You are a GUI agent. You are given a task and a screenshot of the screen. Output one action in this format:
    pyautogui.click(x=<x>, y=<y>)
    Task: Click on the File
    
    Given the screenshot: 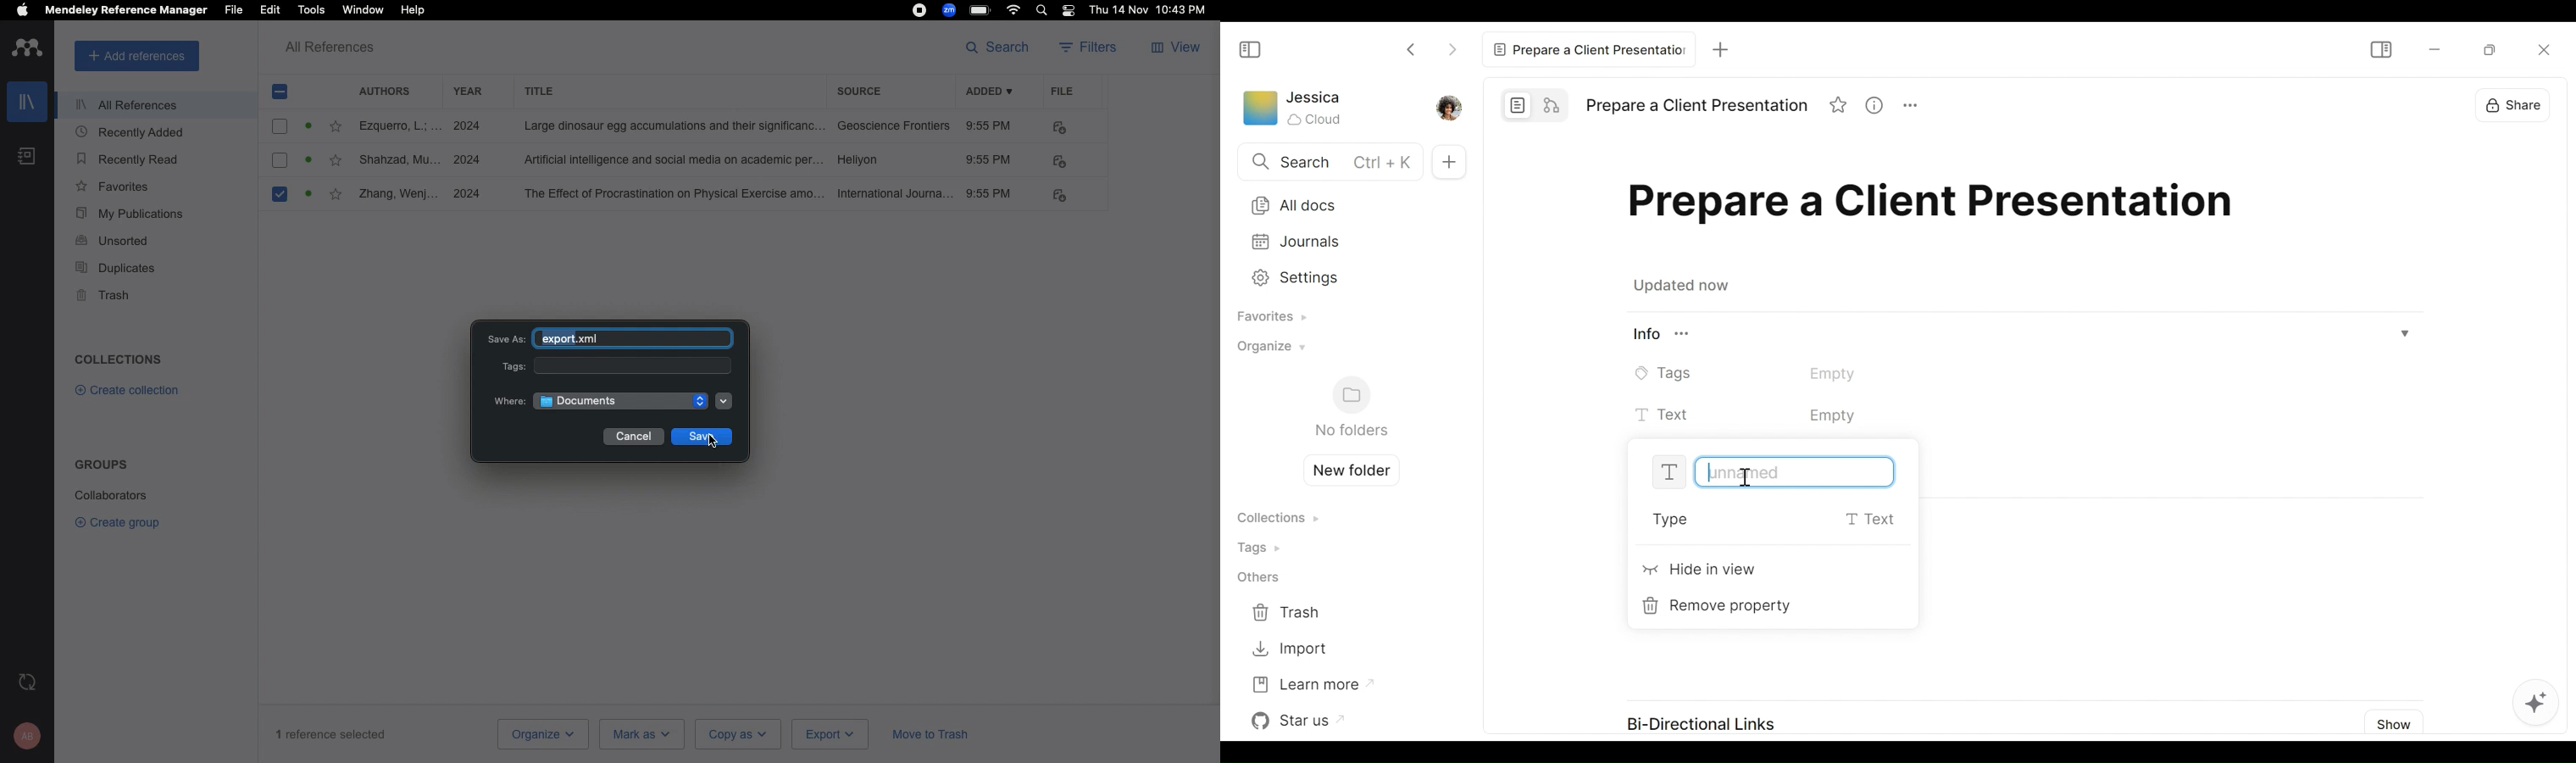 What is the action you would take?
    pyautogui.click(x=1063, y=90)
    